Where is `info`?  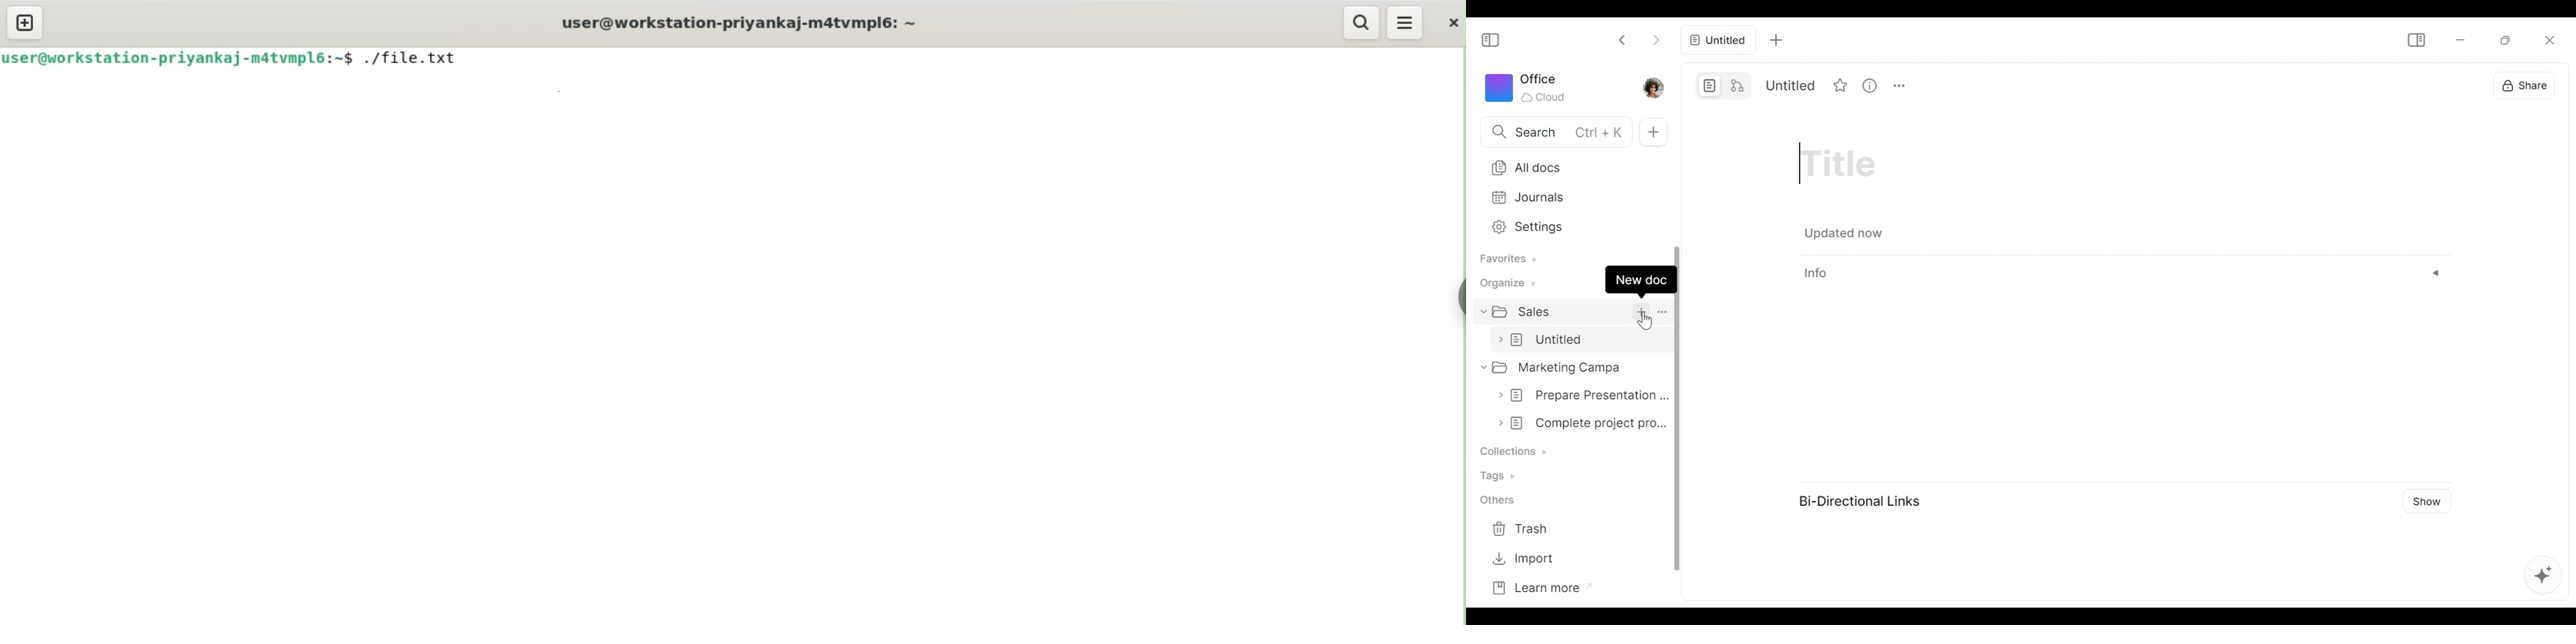 info is located at coordinates (2125, 271).